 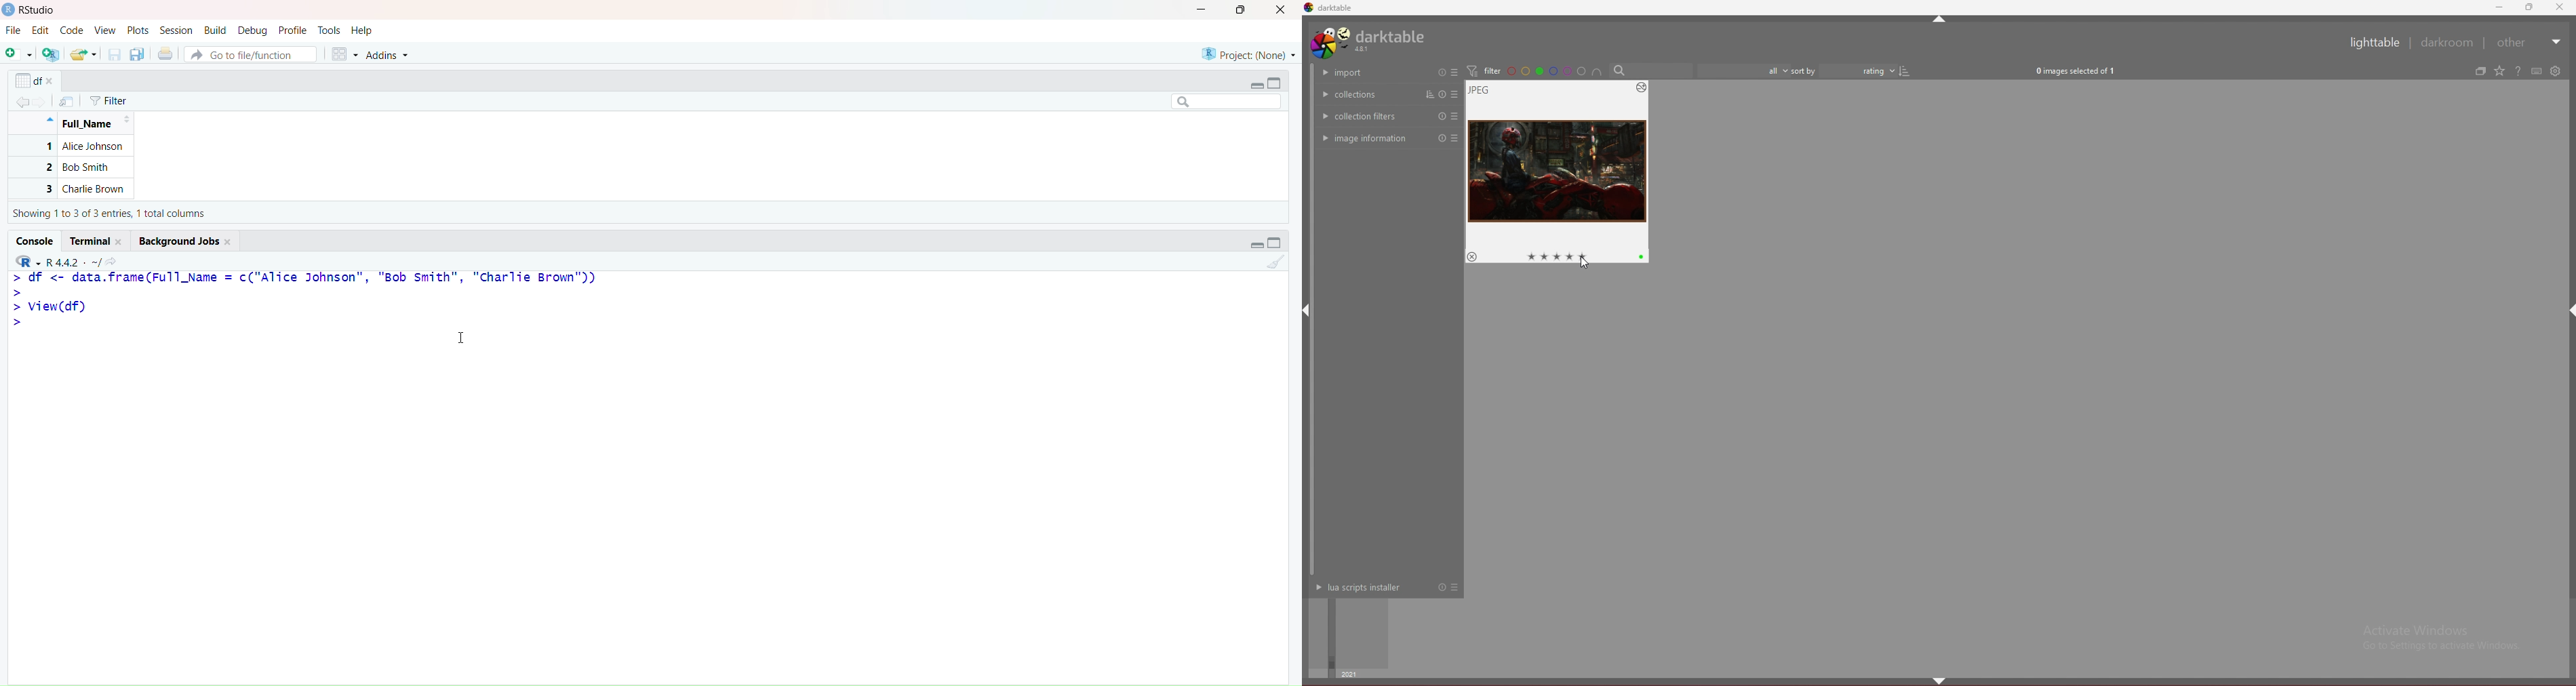 I want to click on Hide, so click(x=49, y=119).